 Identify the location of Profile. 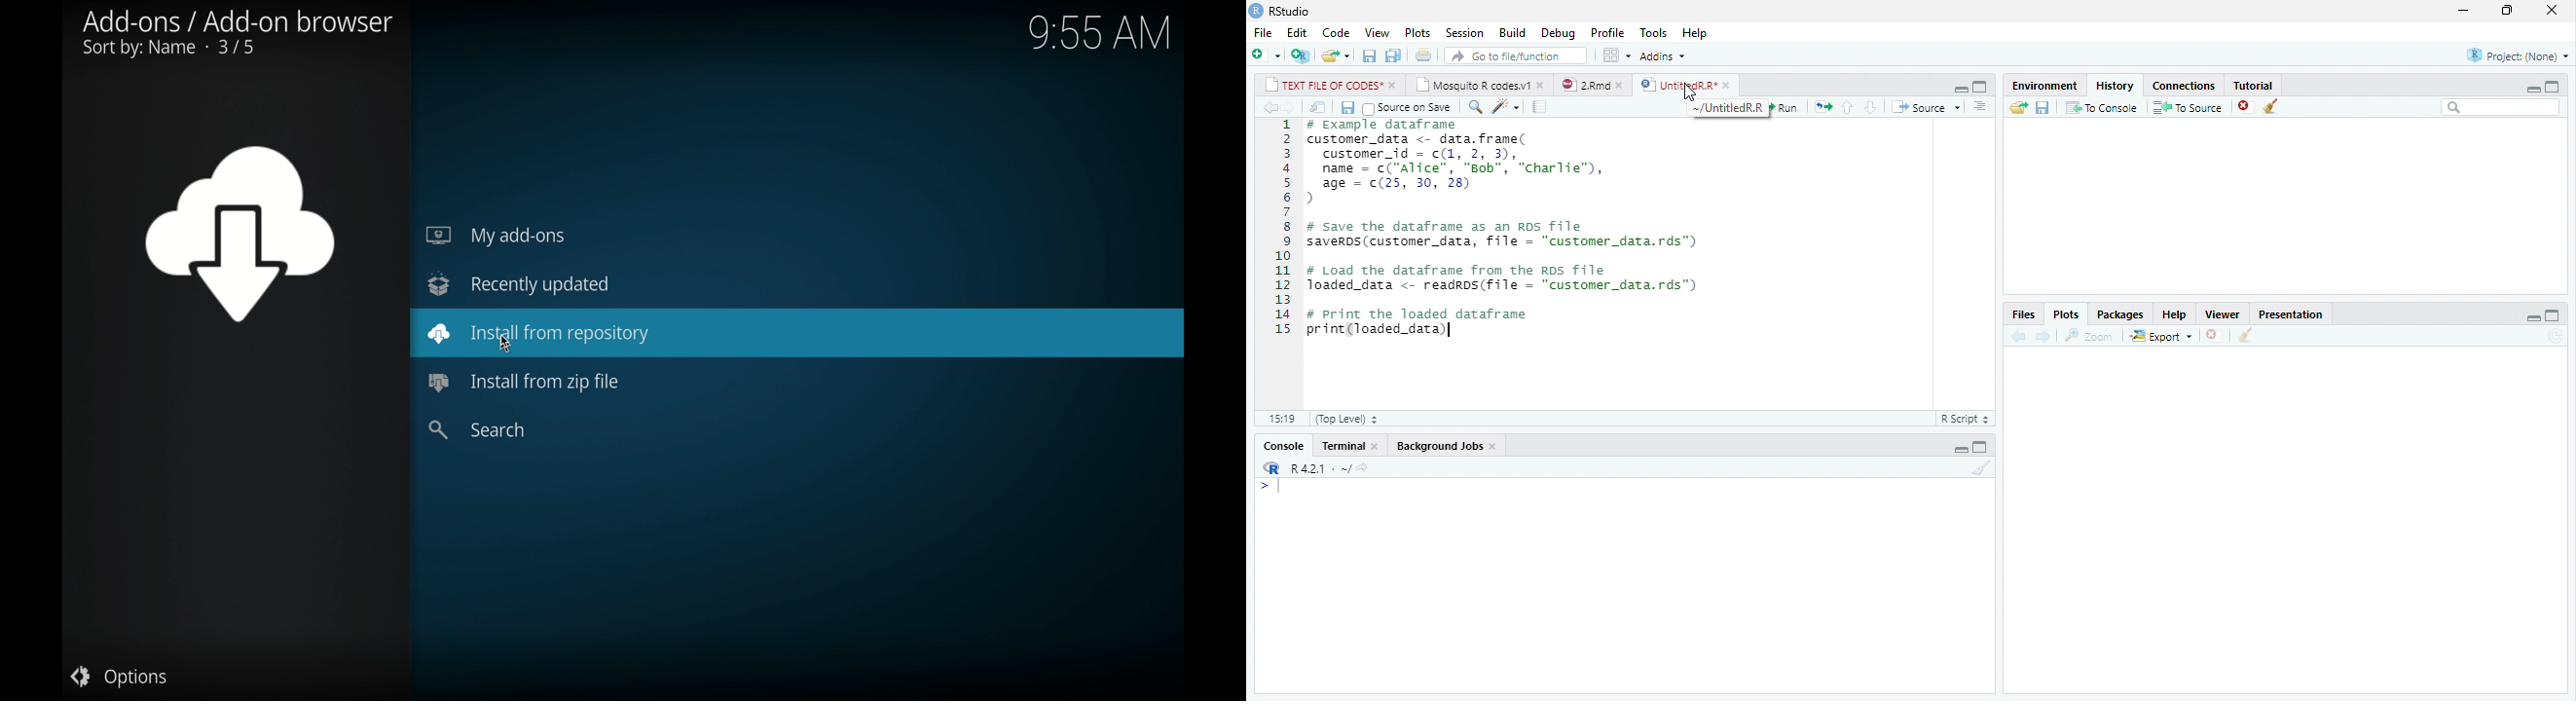
(1607, 32).